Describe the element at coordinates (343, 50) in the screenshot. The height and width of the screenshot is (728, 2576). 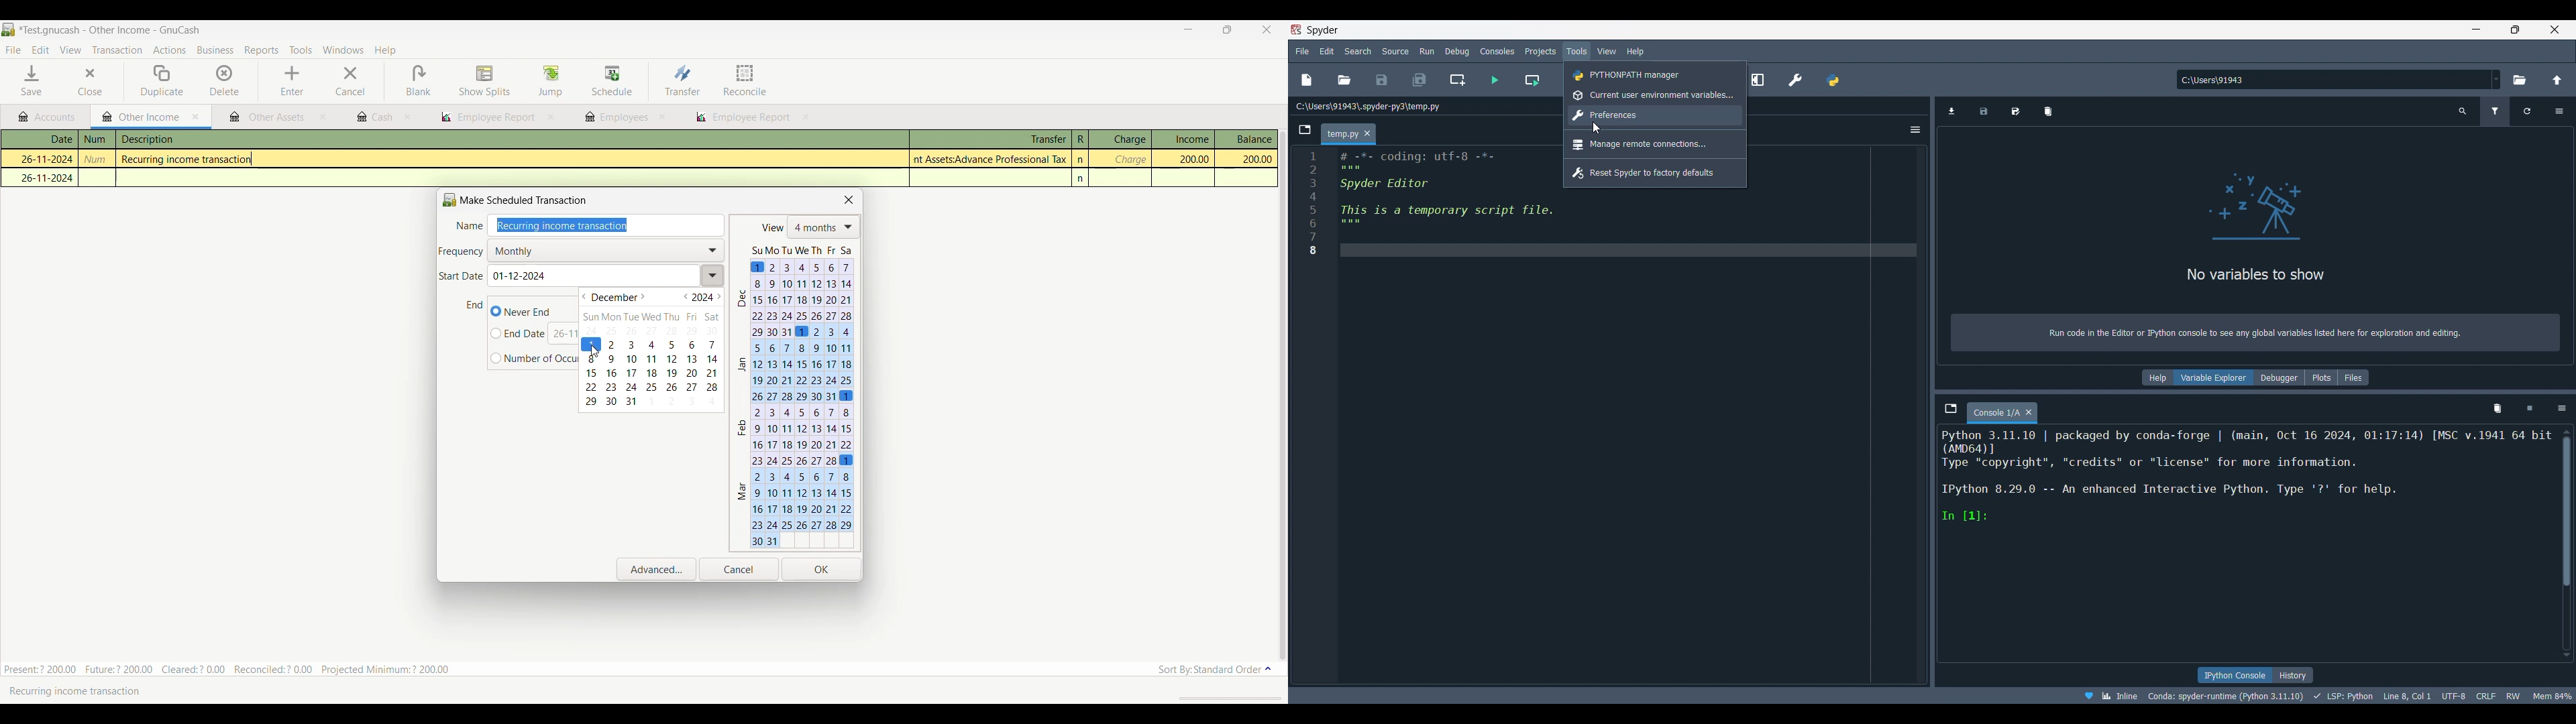
I see `Windows menu` at that location.